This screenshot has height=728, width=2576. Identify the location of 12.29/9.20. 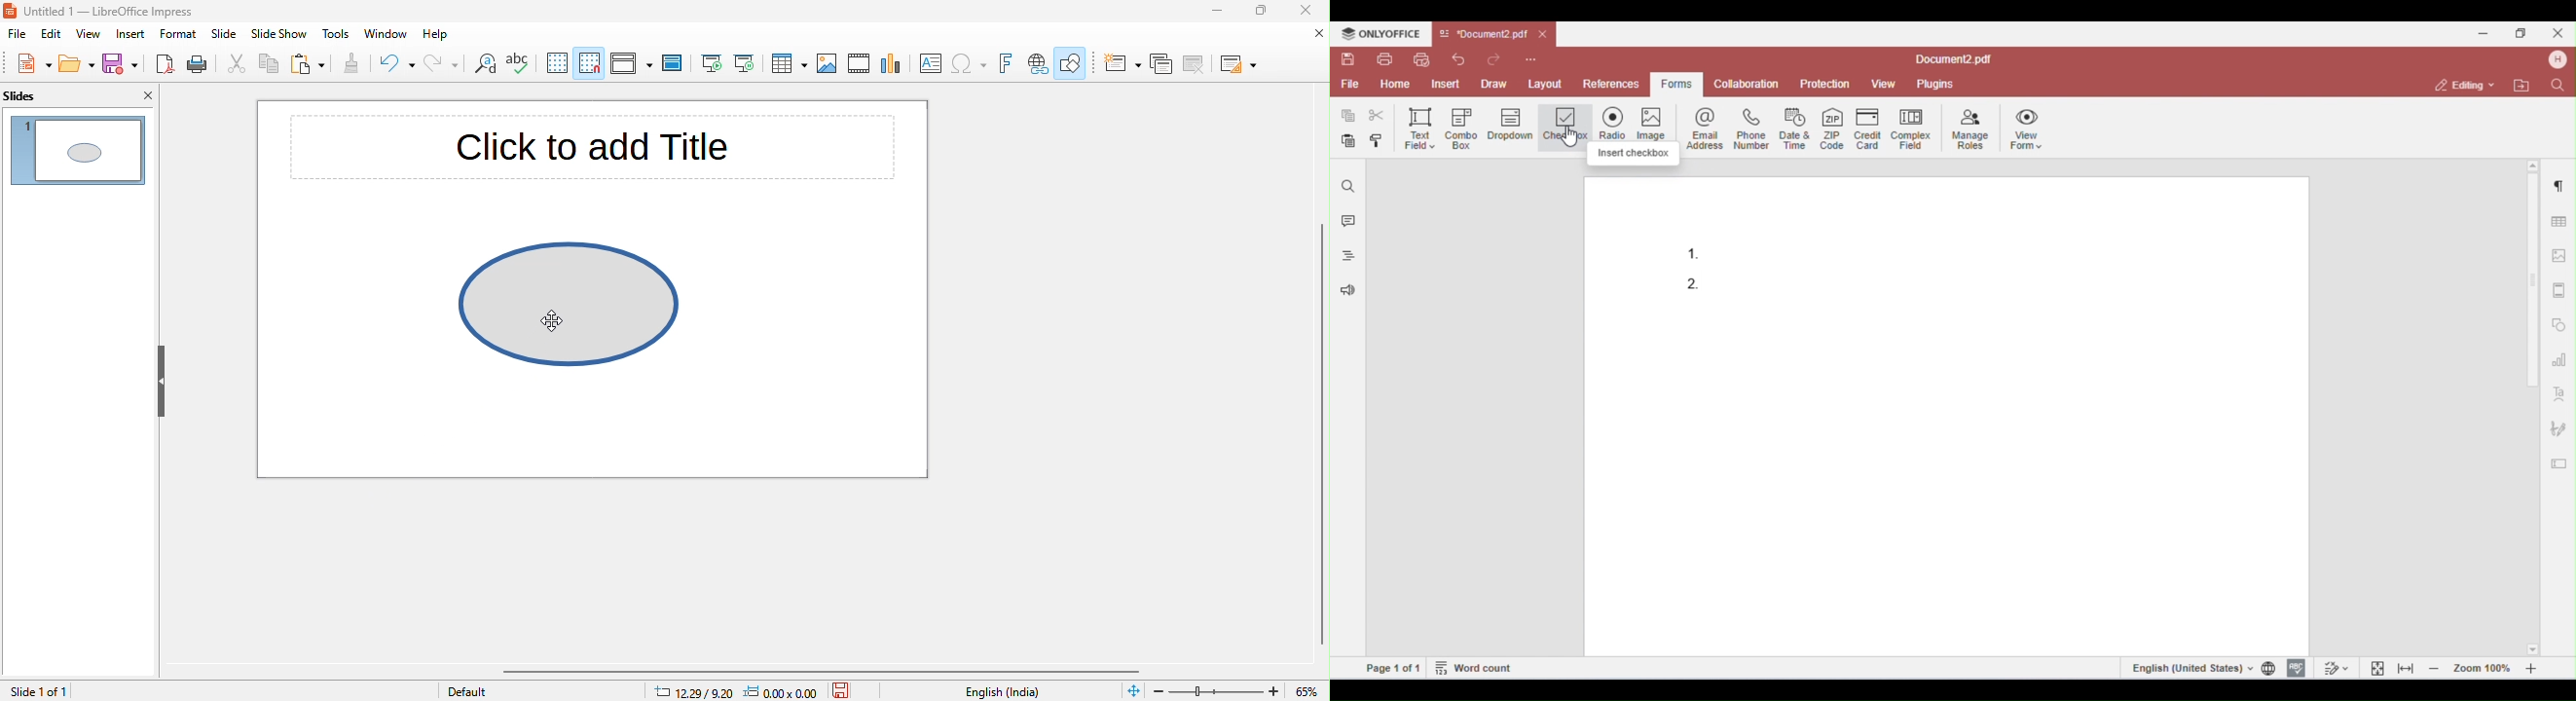
(688, 690).